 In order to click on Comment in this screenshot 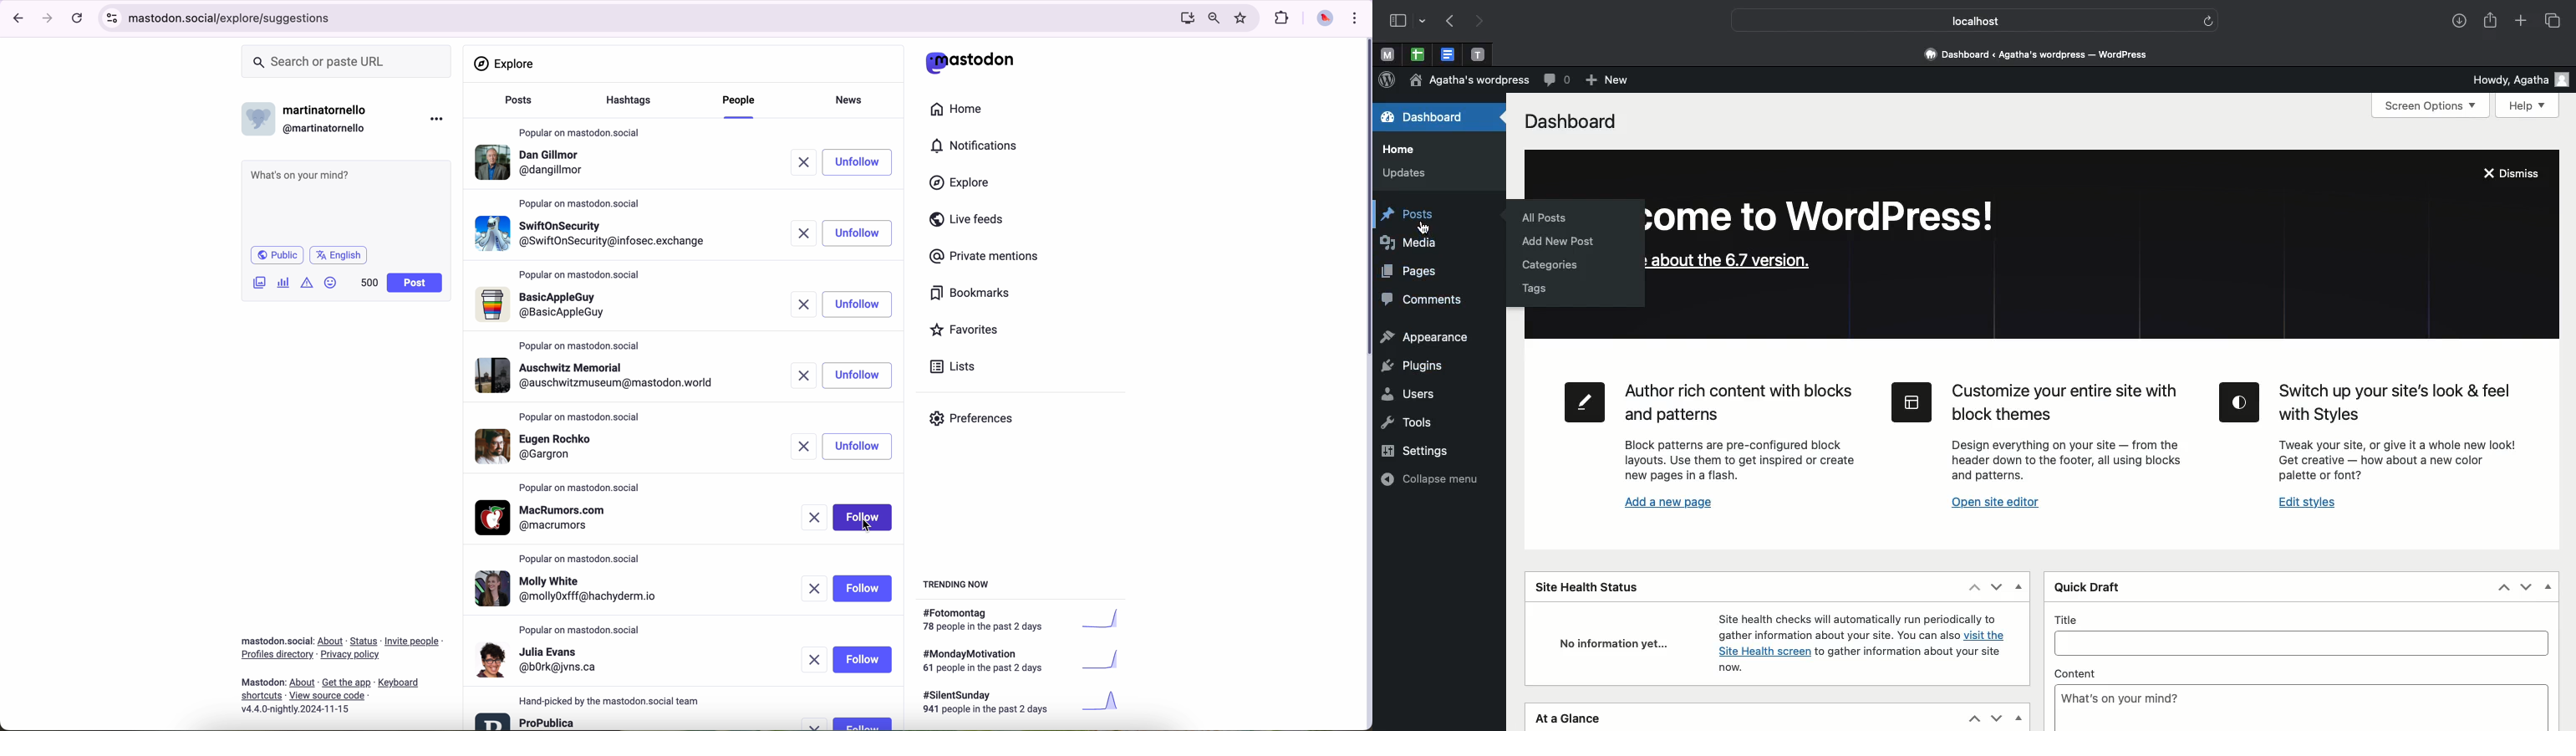, I will do `click(1554, 80)`.